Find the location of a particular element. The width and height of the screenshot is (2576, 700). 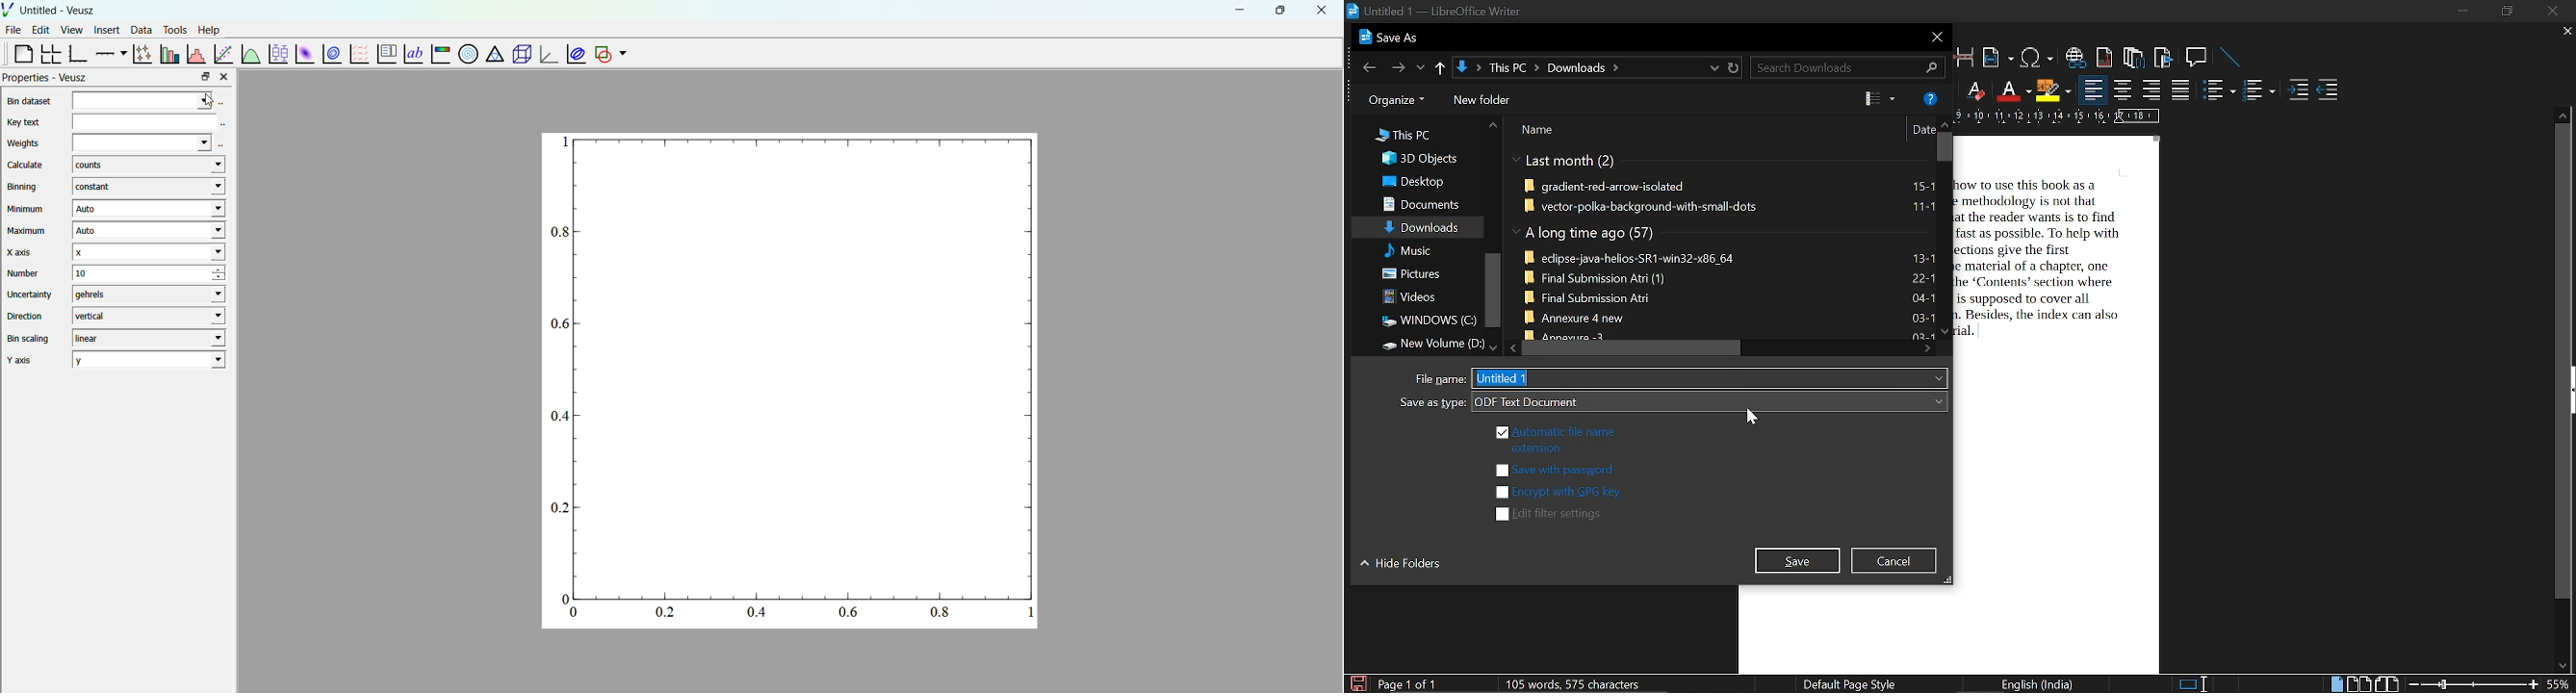

current window is located at coordinates (1392, 38).